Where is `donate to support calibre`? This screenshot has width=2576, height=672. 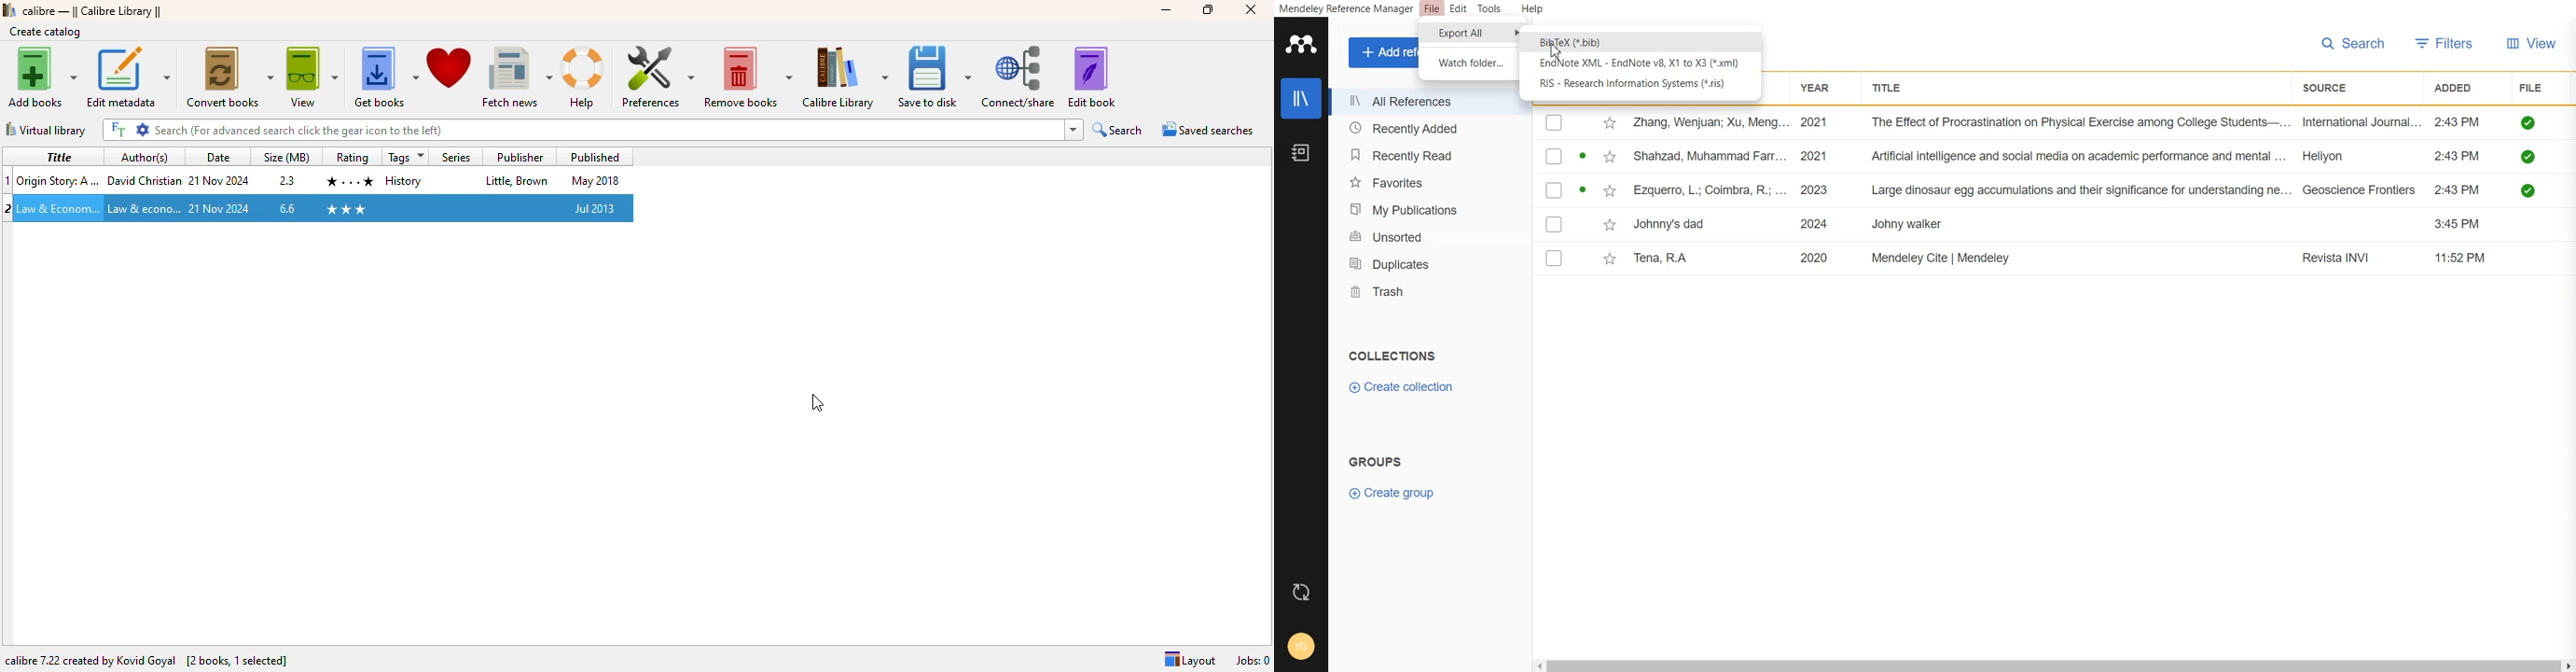
donate to support calibre is located at coordinates (450, 69).